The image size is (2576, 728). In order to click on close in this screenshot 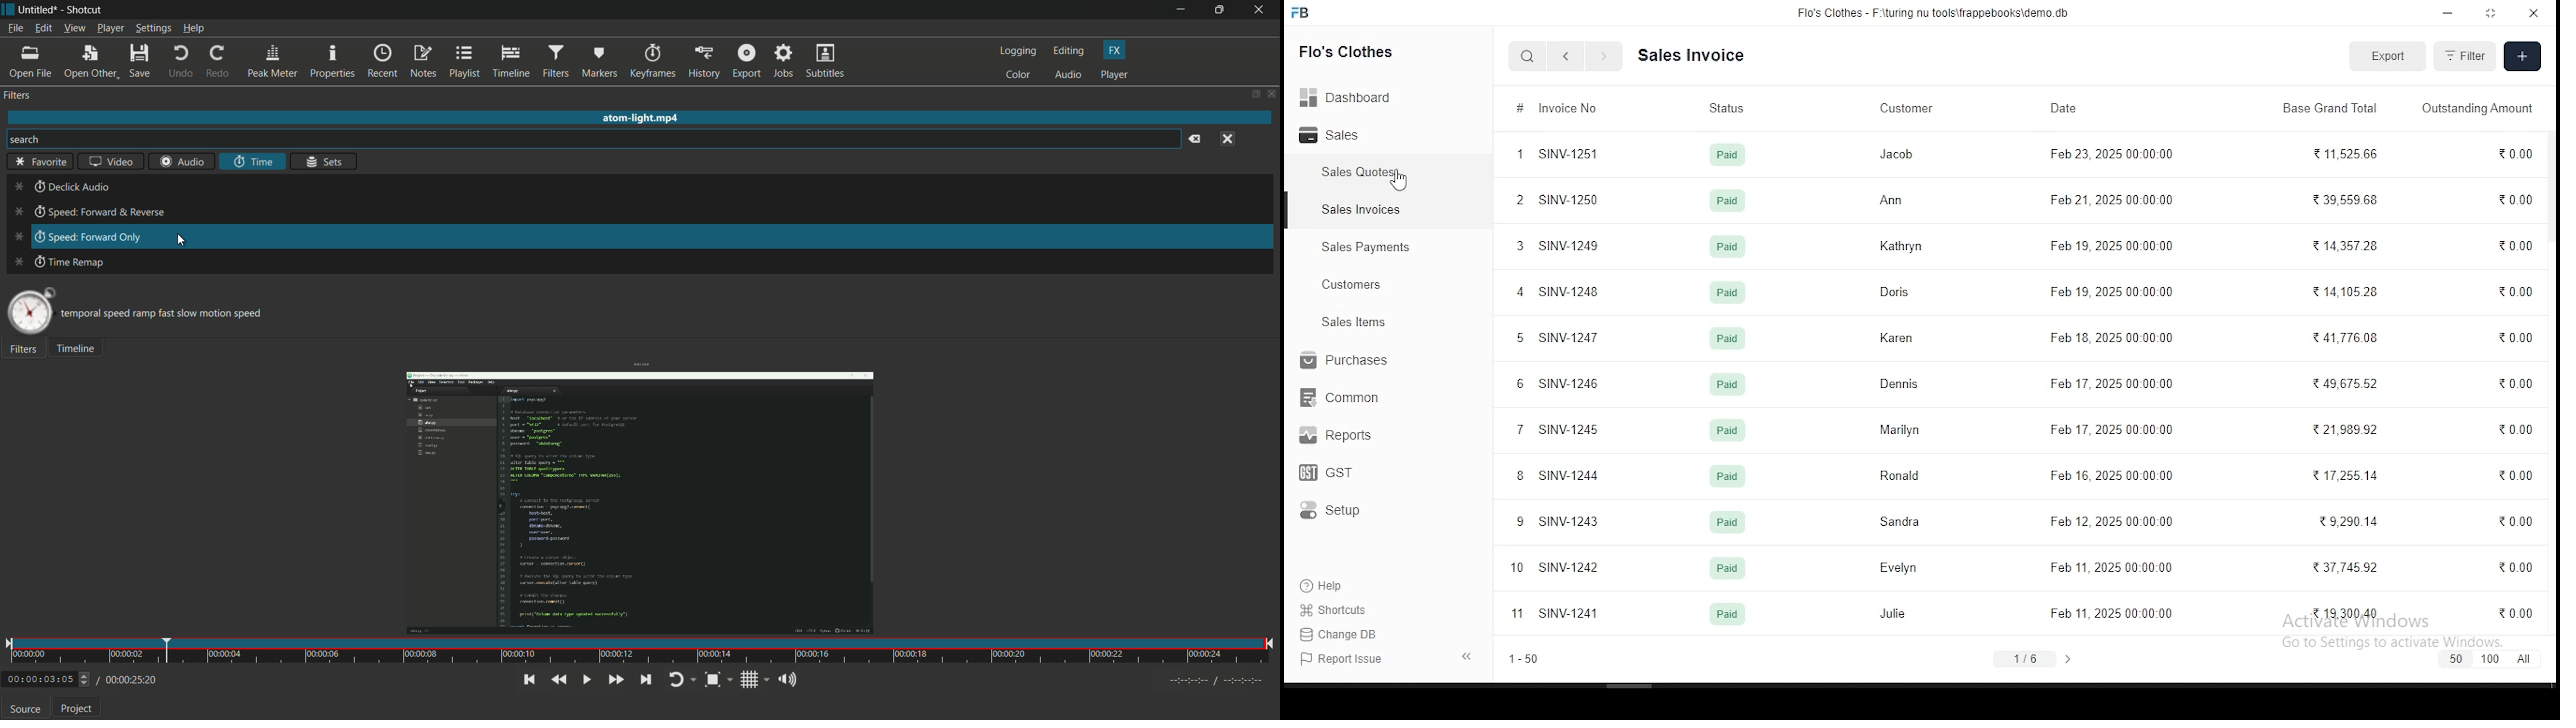, I will do `click(2534, 12)`.